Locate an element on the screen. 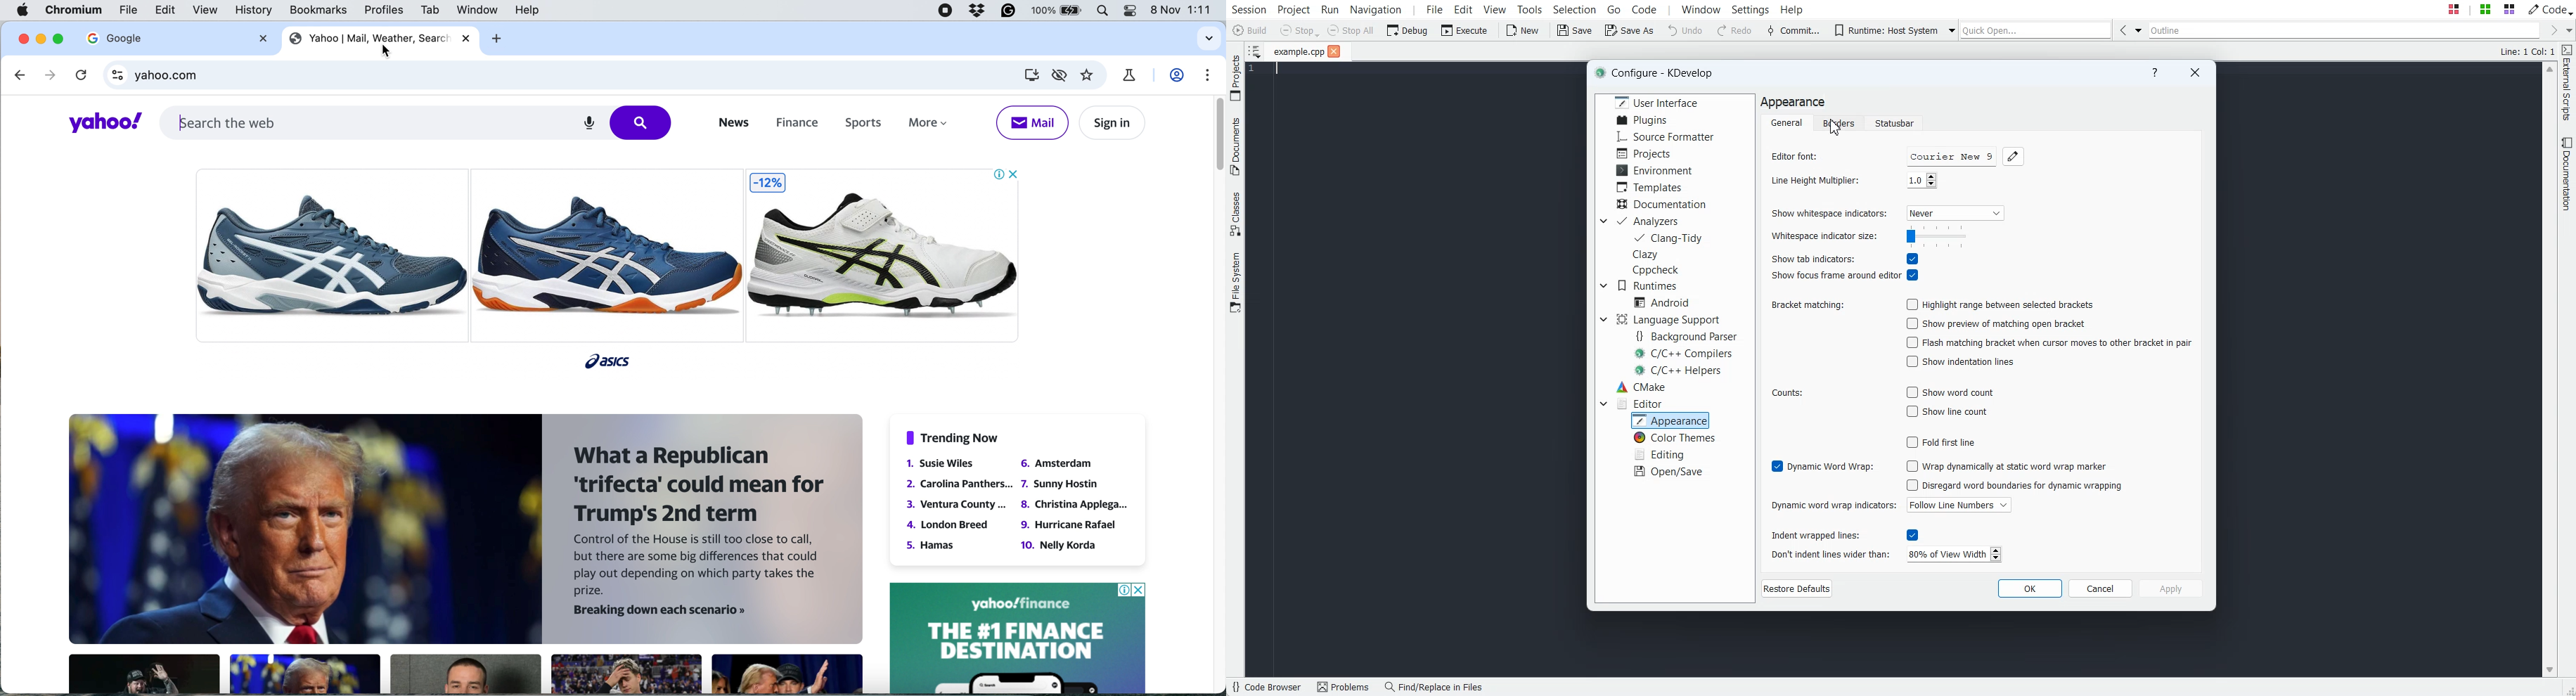 This screenshot has height=700, width=2576. Bracket matching is located at coordinates (1807, 305).